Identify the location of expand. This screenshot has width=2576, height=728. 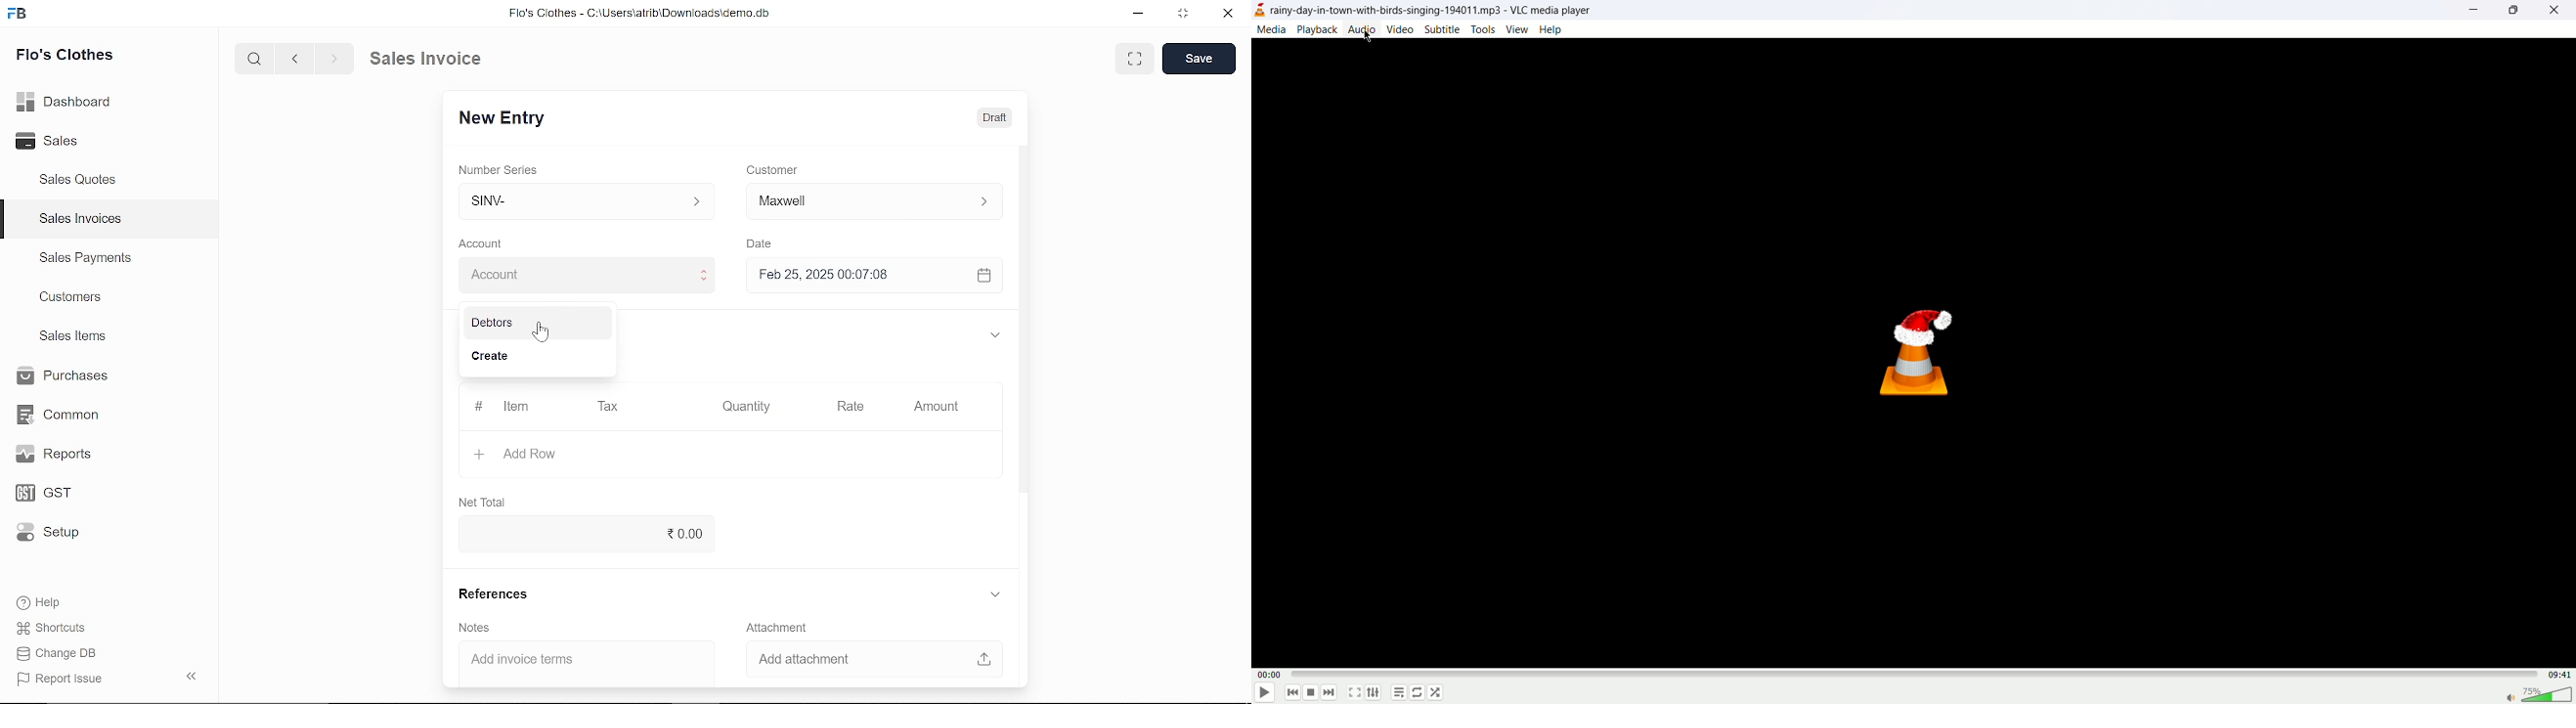
(1136, 59).